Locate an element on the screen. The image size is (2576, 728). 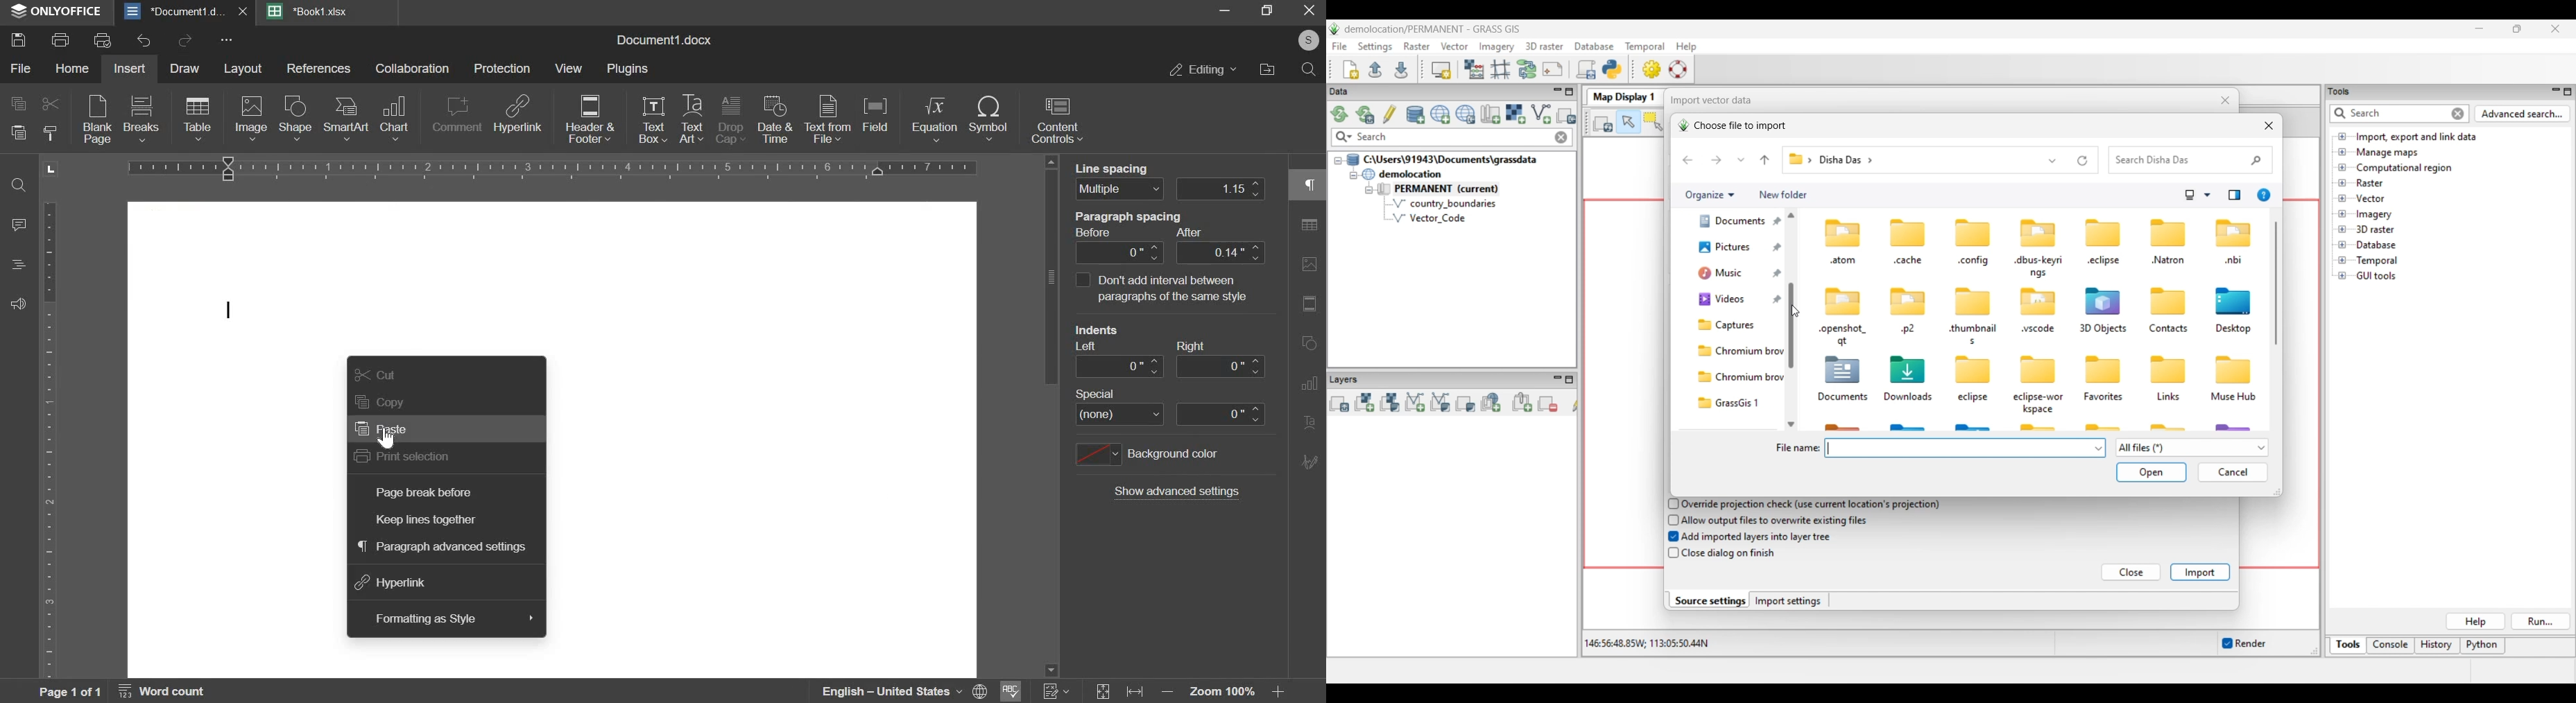
protection is located at coordinates (502, 69).